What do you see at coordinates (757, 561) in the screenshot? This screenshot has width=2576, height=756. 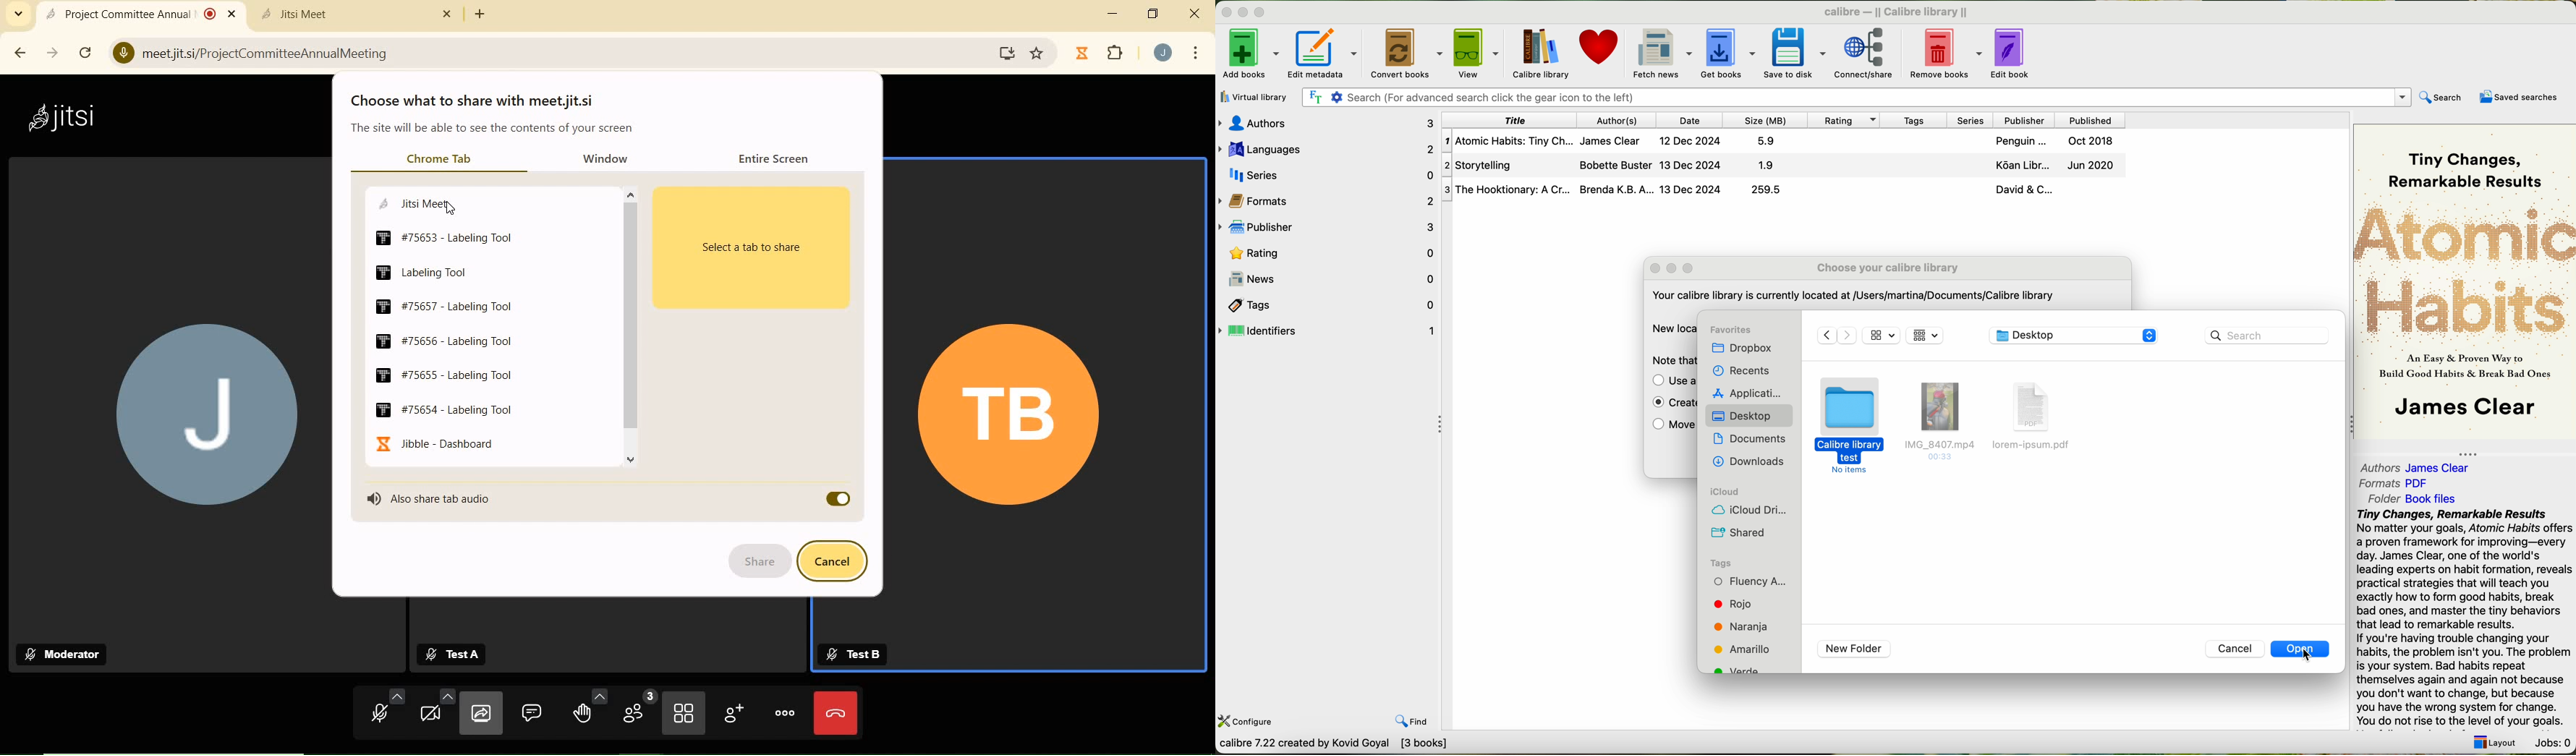 I see `share` at bounding box center [757, 561].